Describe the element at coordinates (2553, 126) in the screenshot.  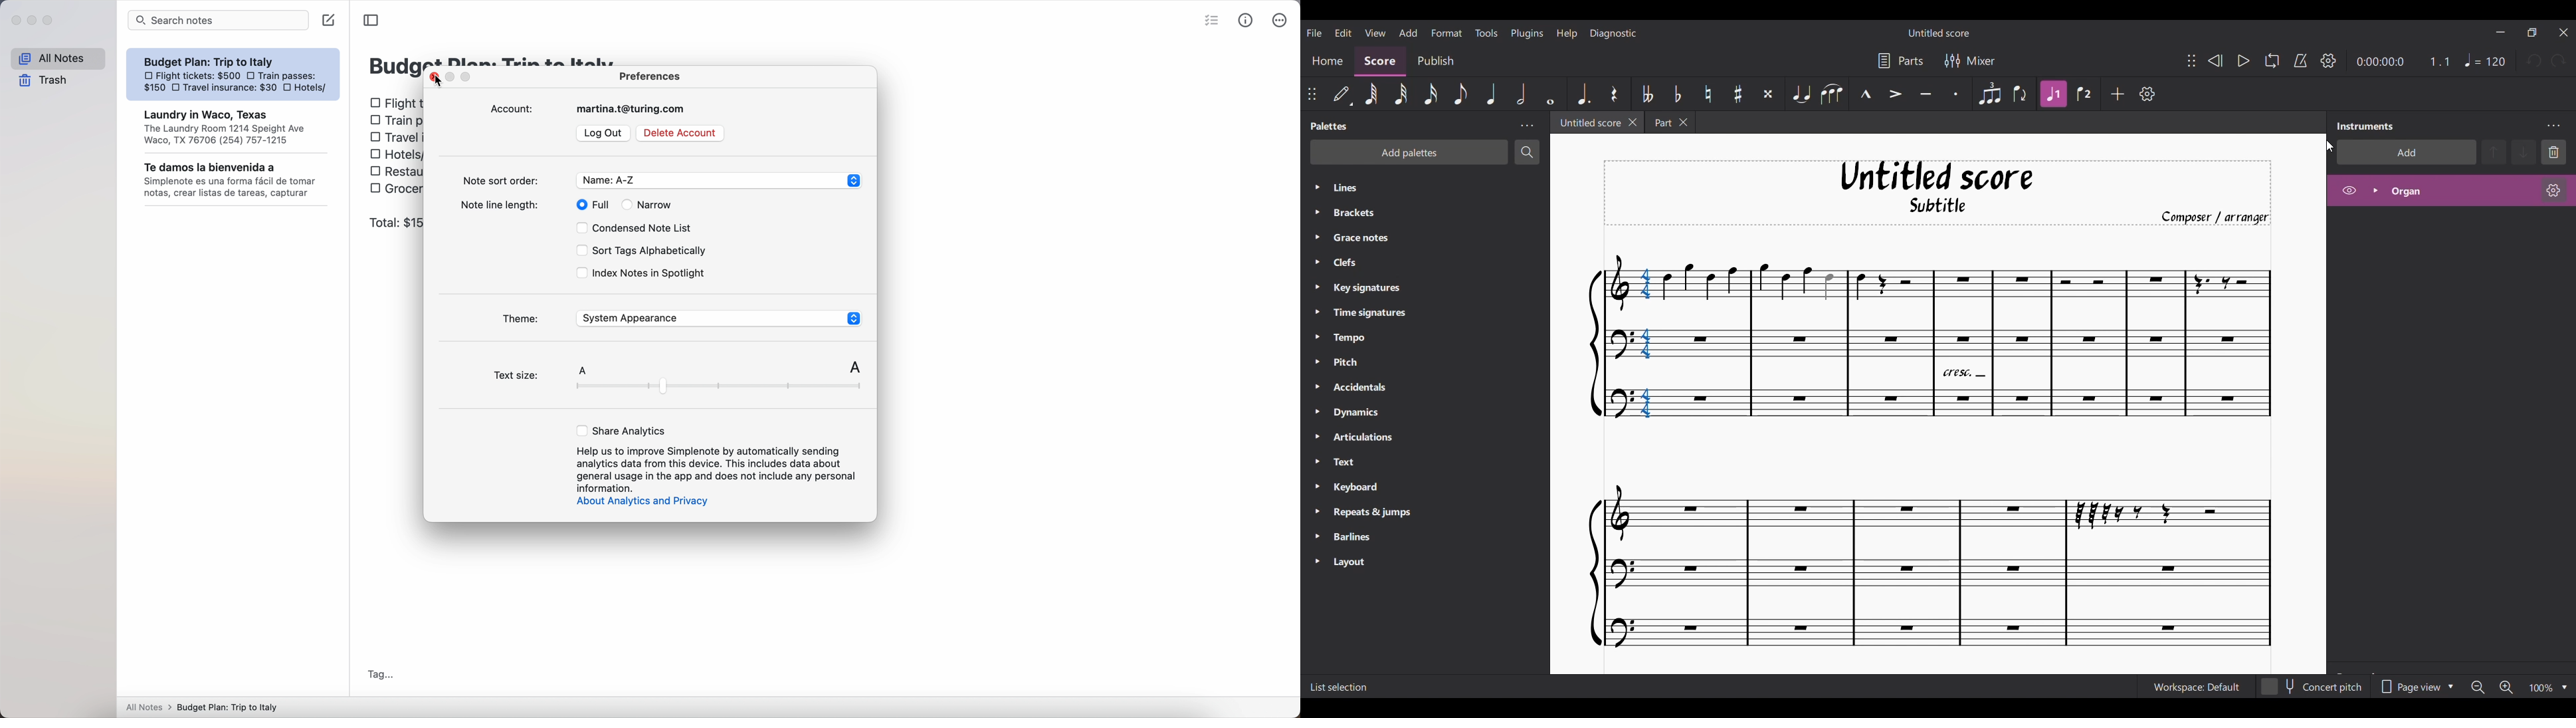
I see `Instruments panel settings` at that location.